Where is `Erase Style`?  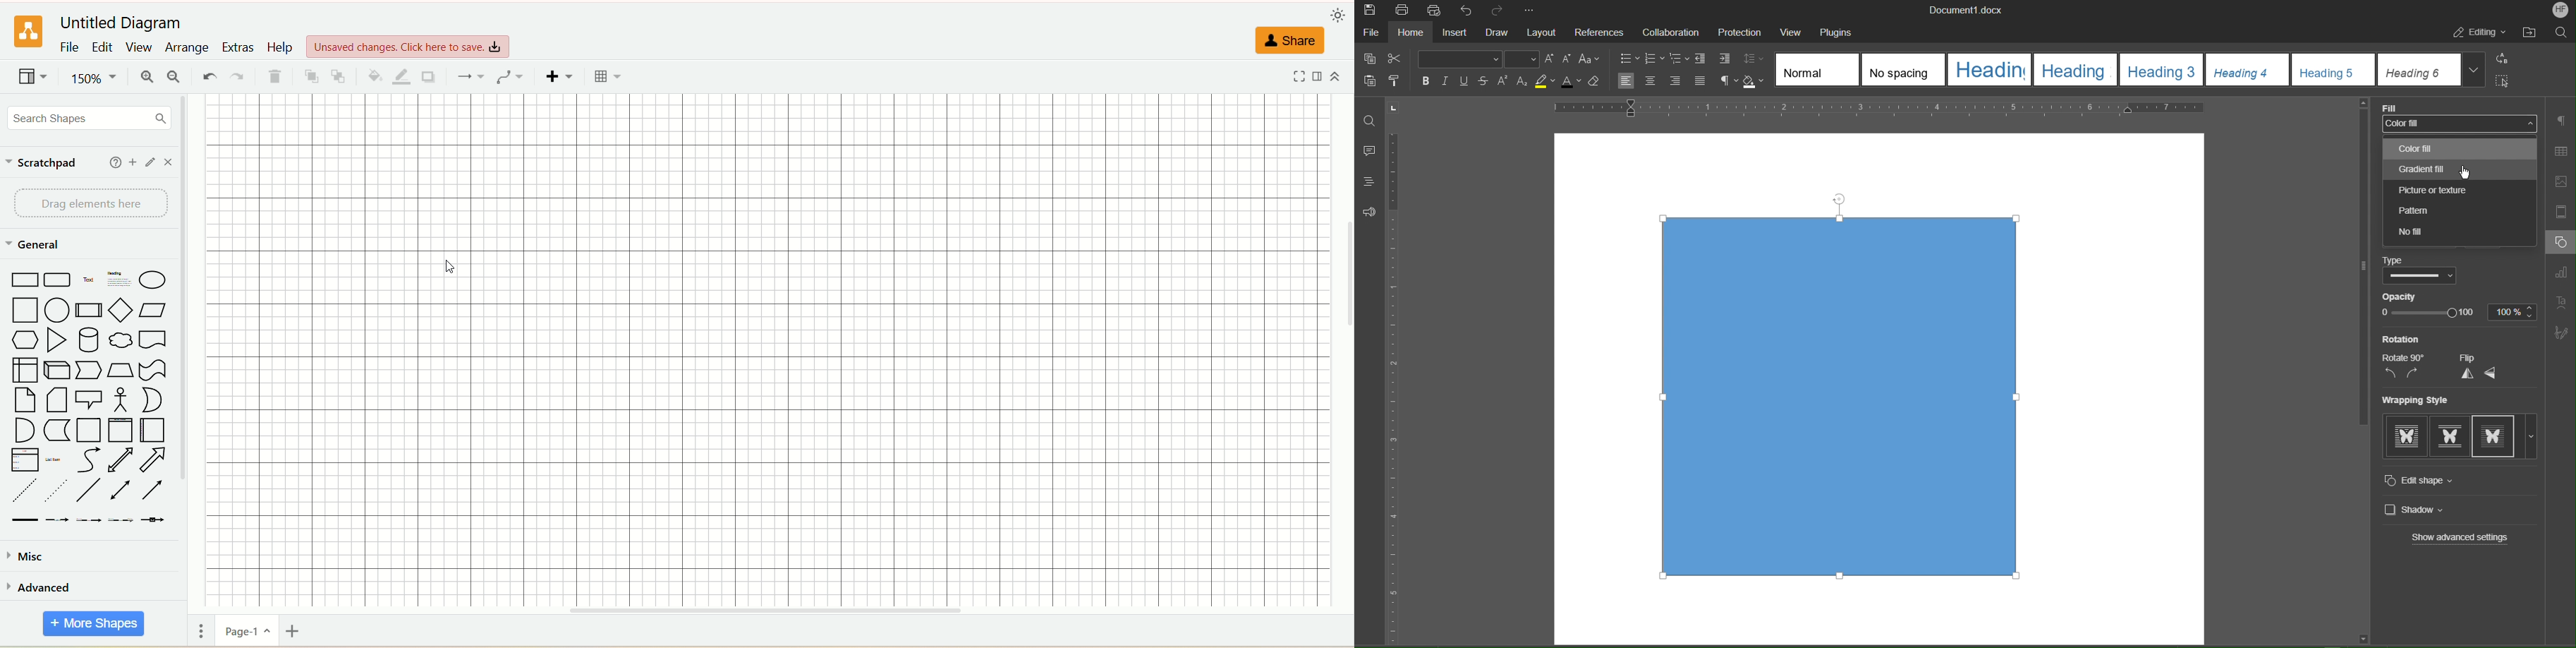 Erase Style is located at coordinates (1595, 82).